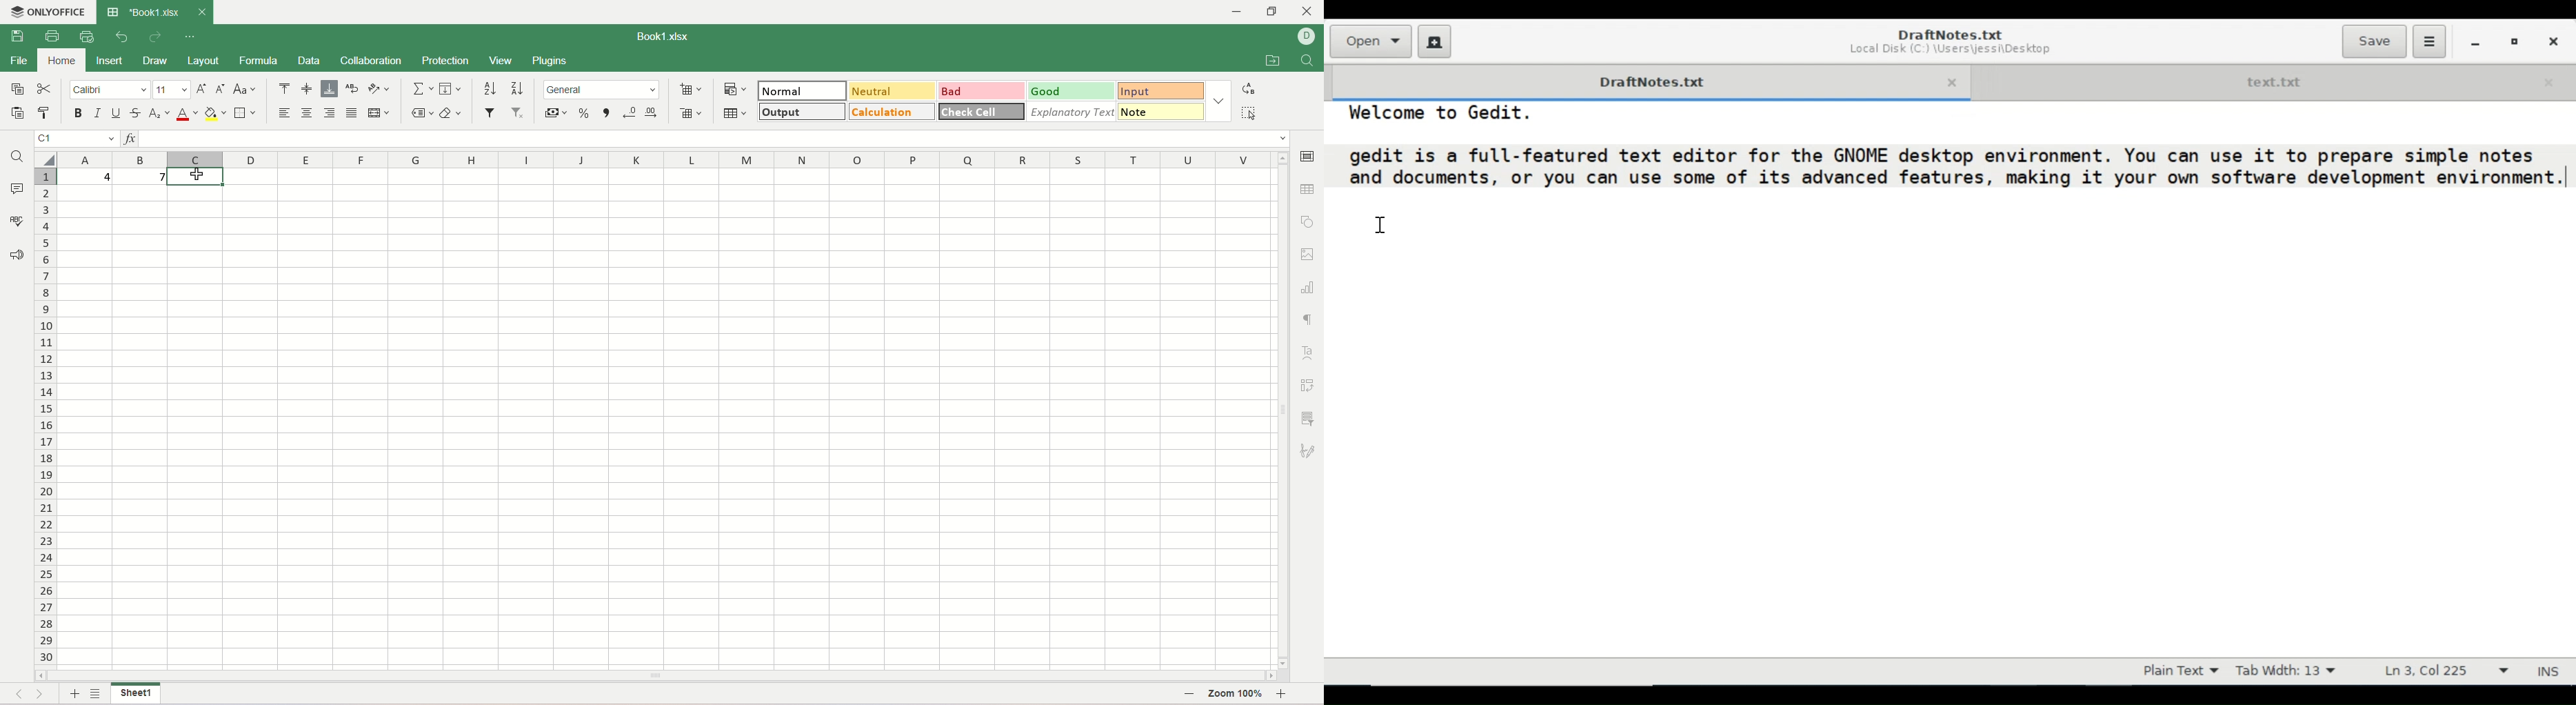 Image resolution: width=2576 pixels, height=728 pixels. What do you see at coordinates (606, 113) in the screenshot?
I see `comma format` at bounding box center [606, 113].